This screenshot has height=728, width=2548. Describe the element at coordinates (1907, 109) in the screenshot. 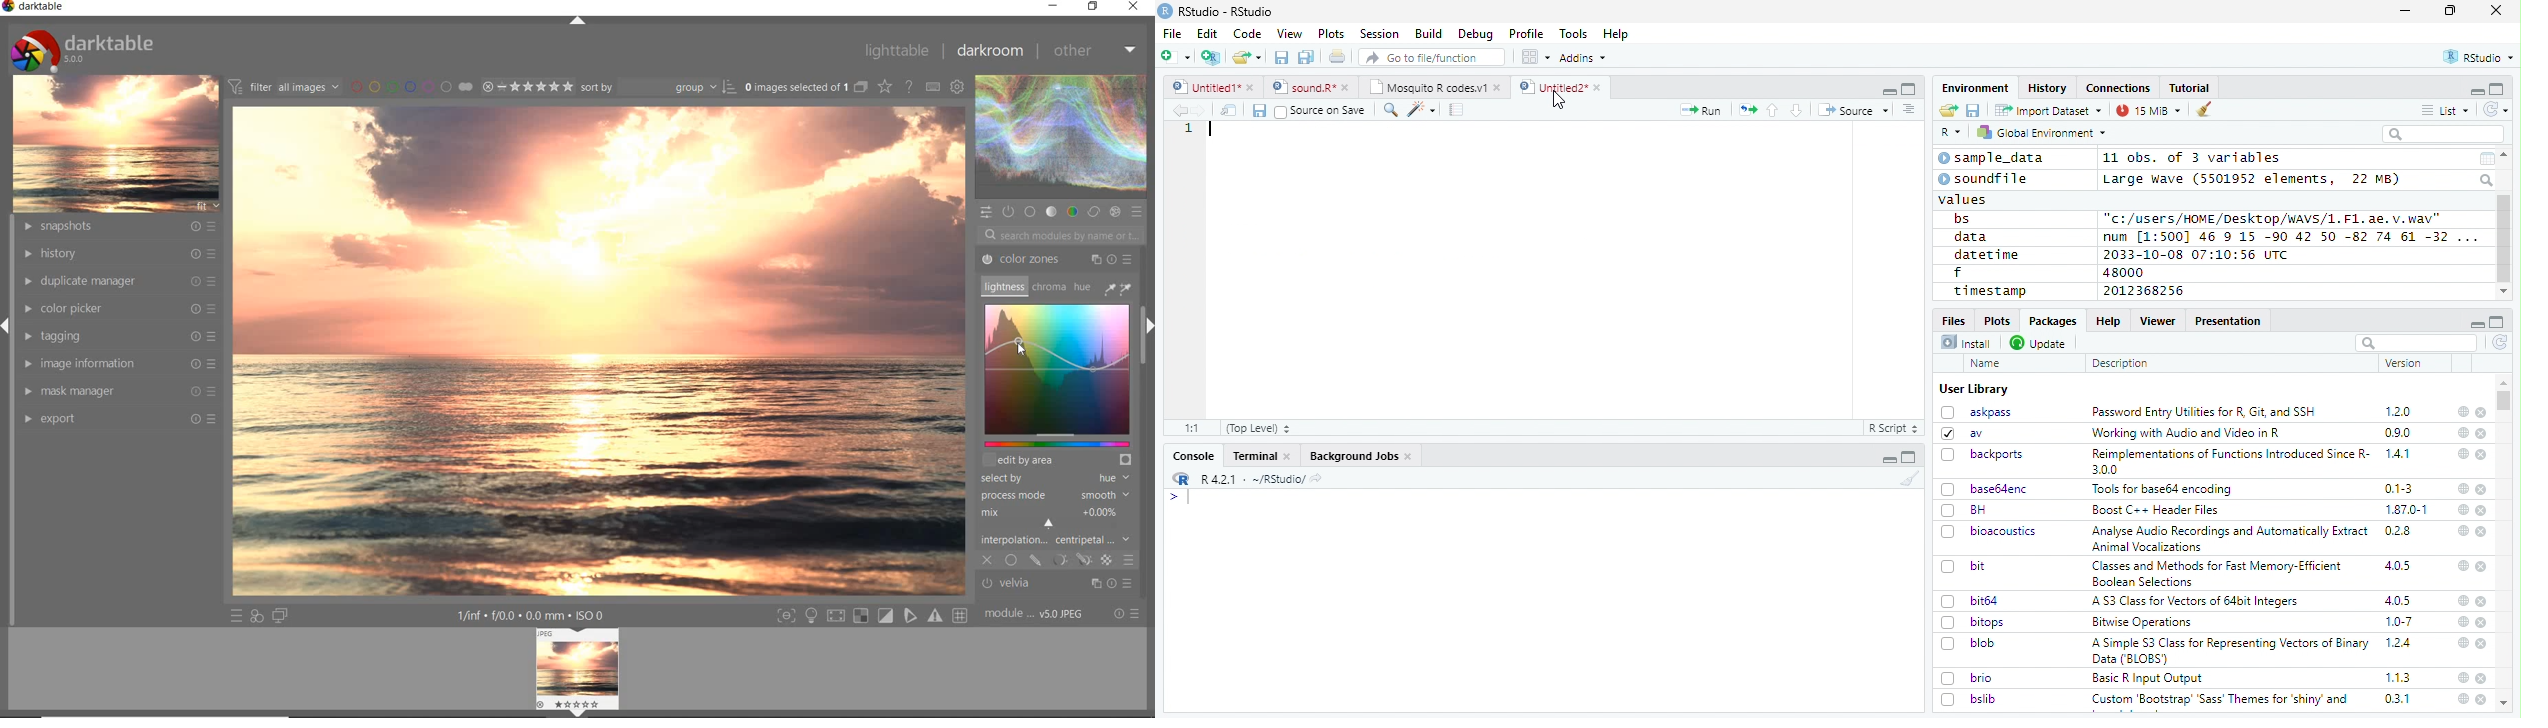

I see `Show document outline` at that location.